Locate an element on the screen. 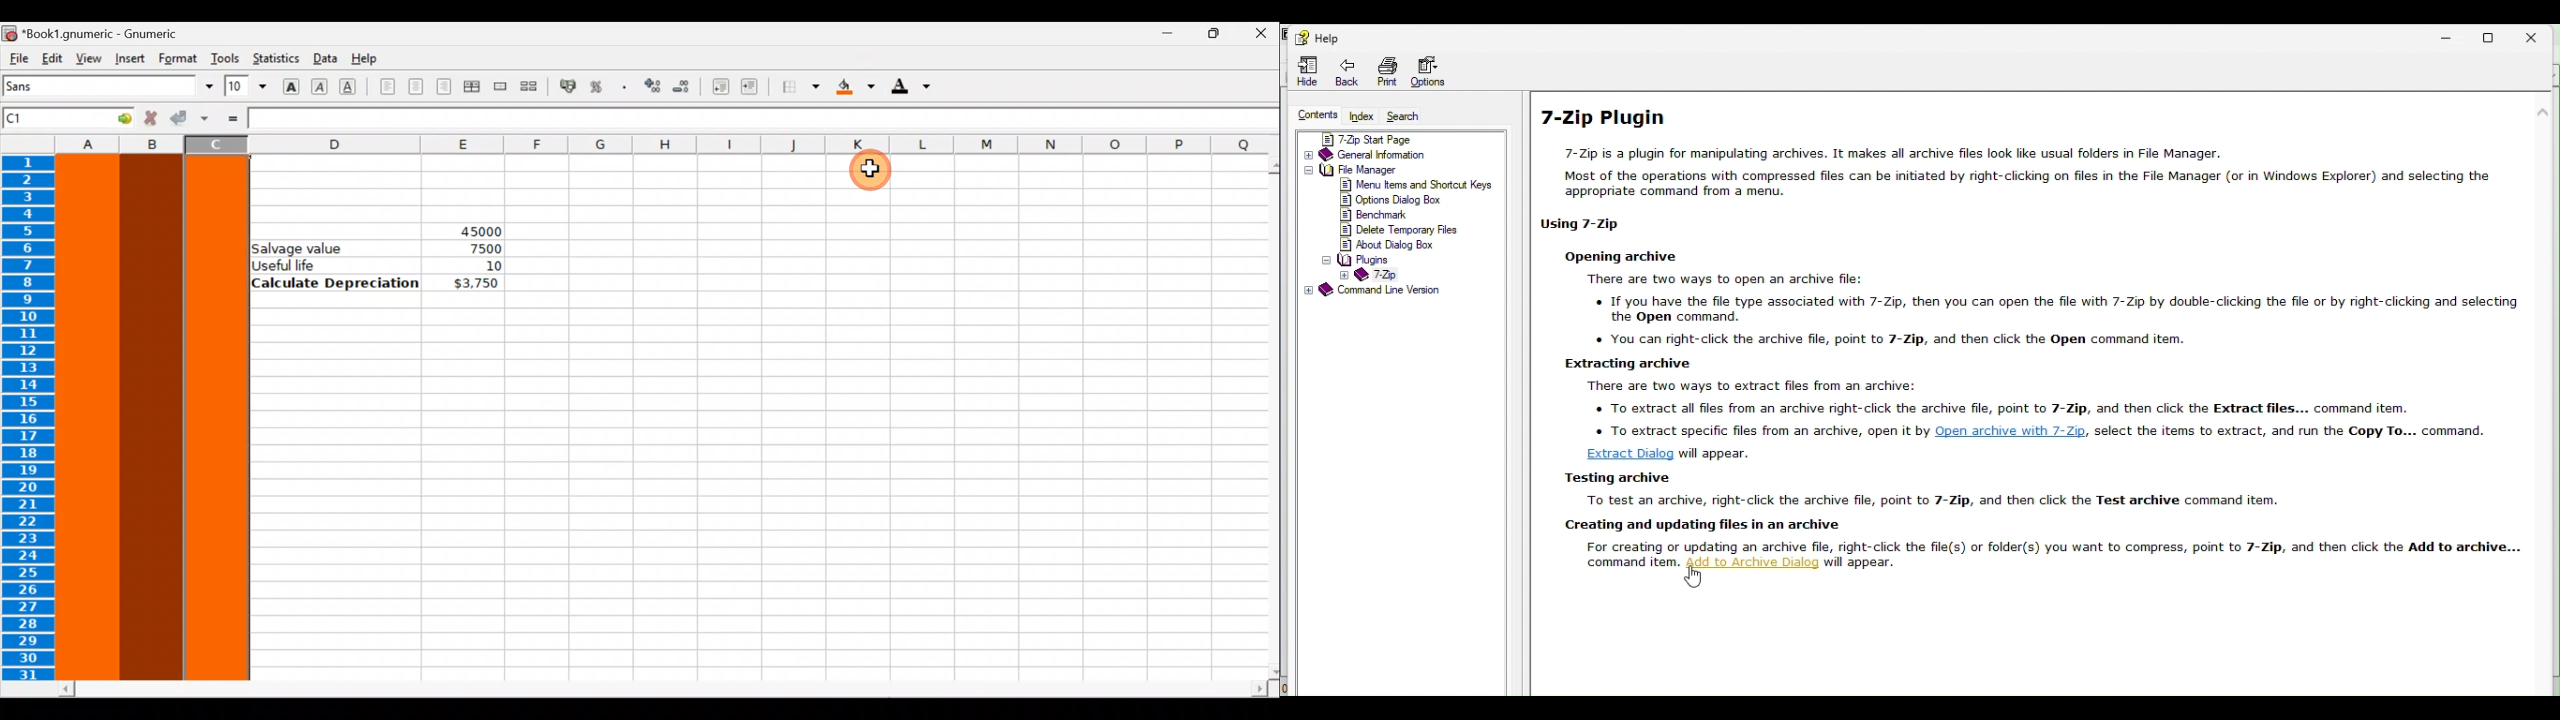  File is located at coordinates (17, 59).